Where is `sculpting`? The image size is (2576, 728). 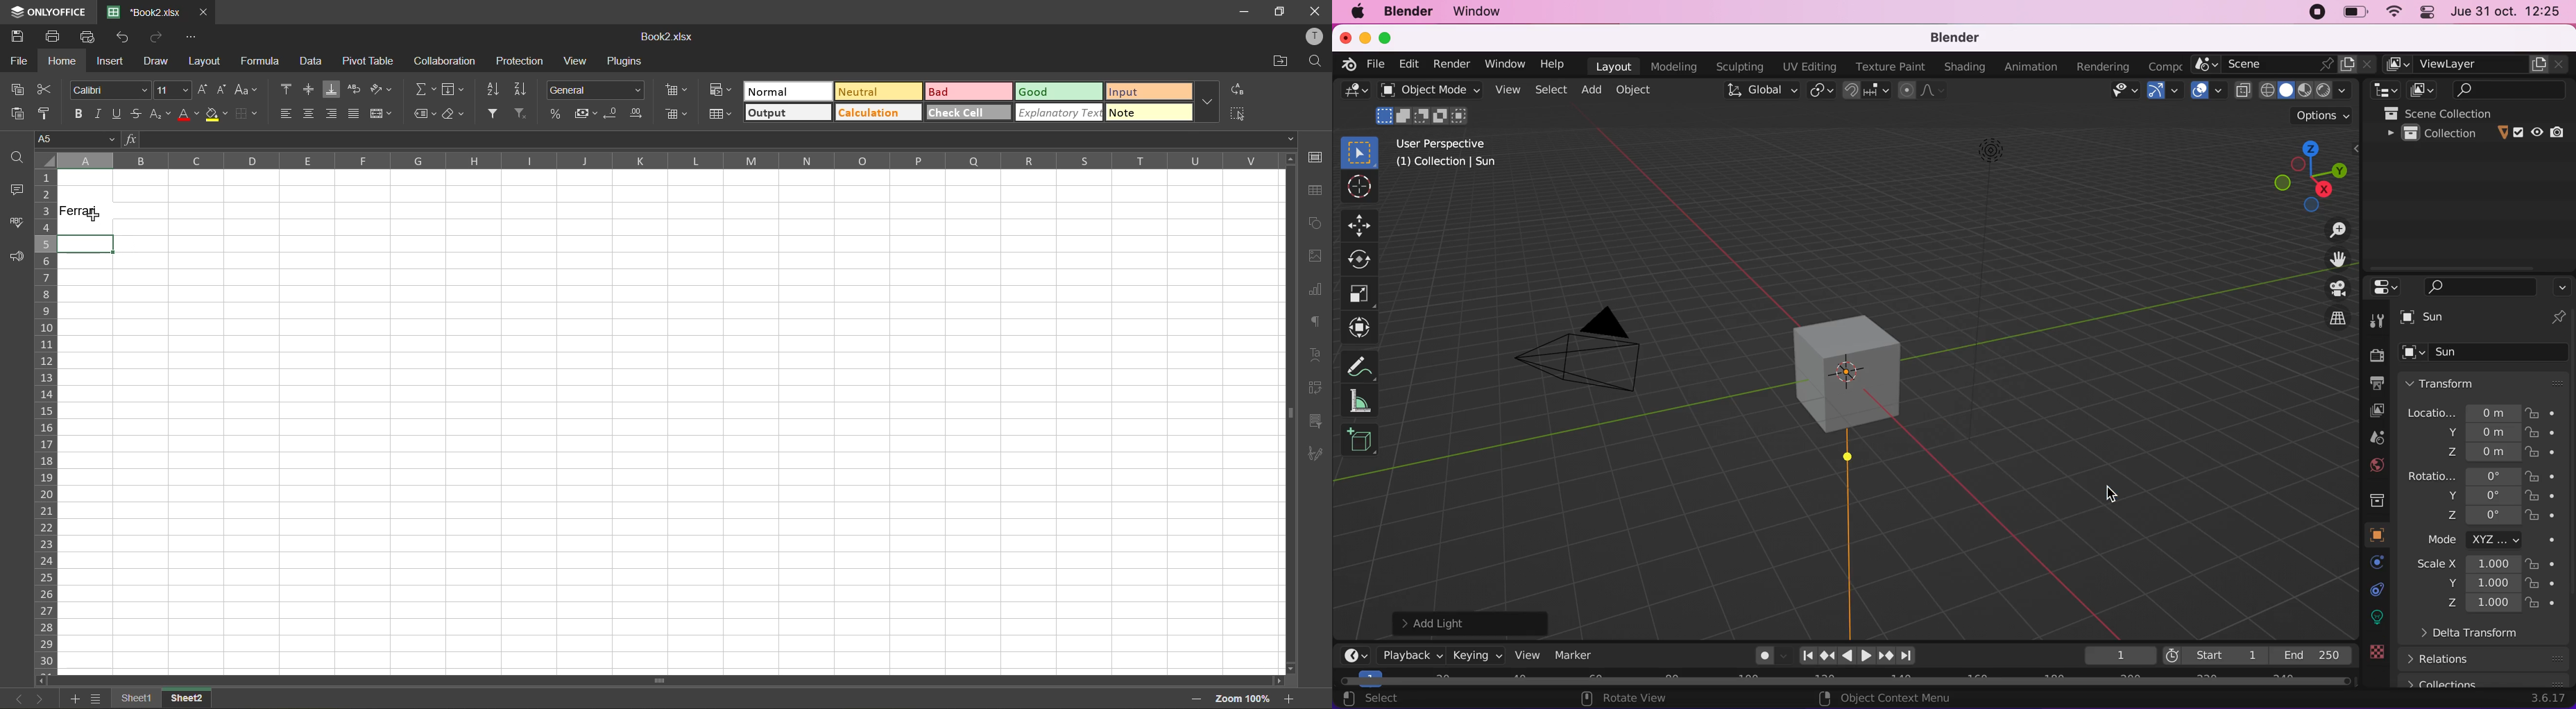
sculpting is located at coordinates (1739, 68).